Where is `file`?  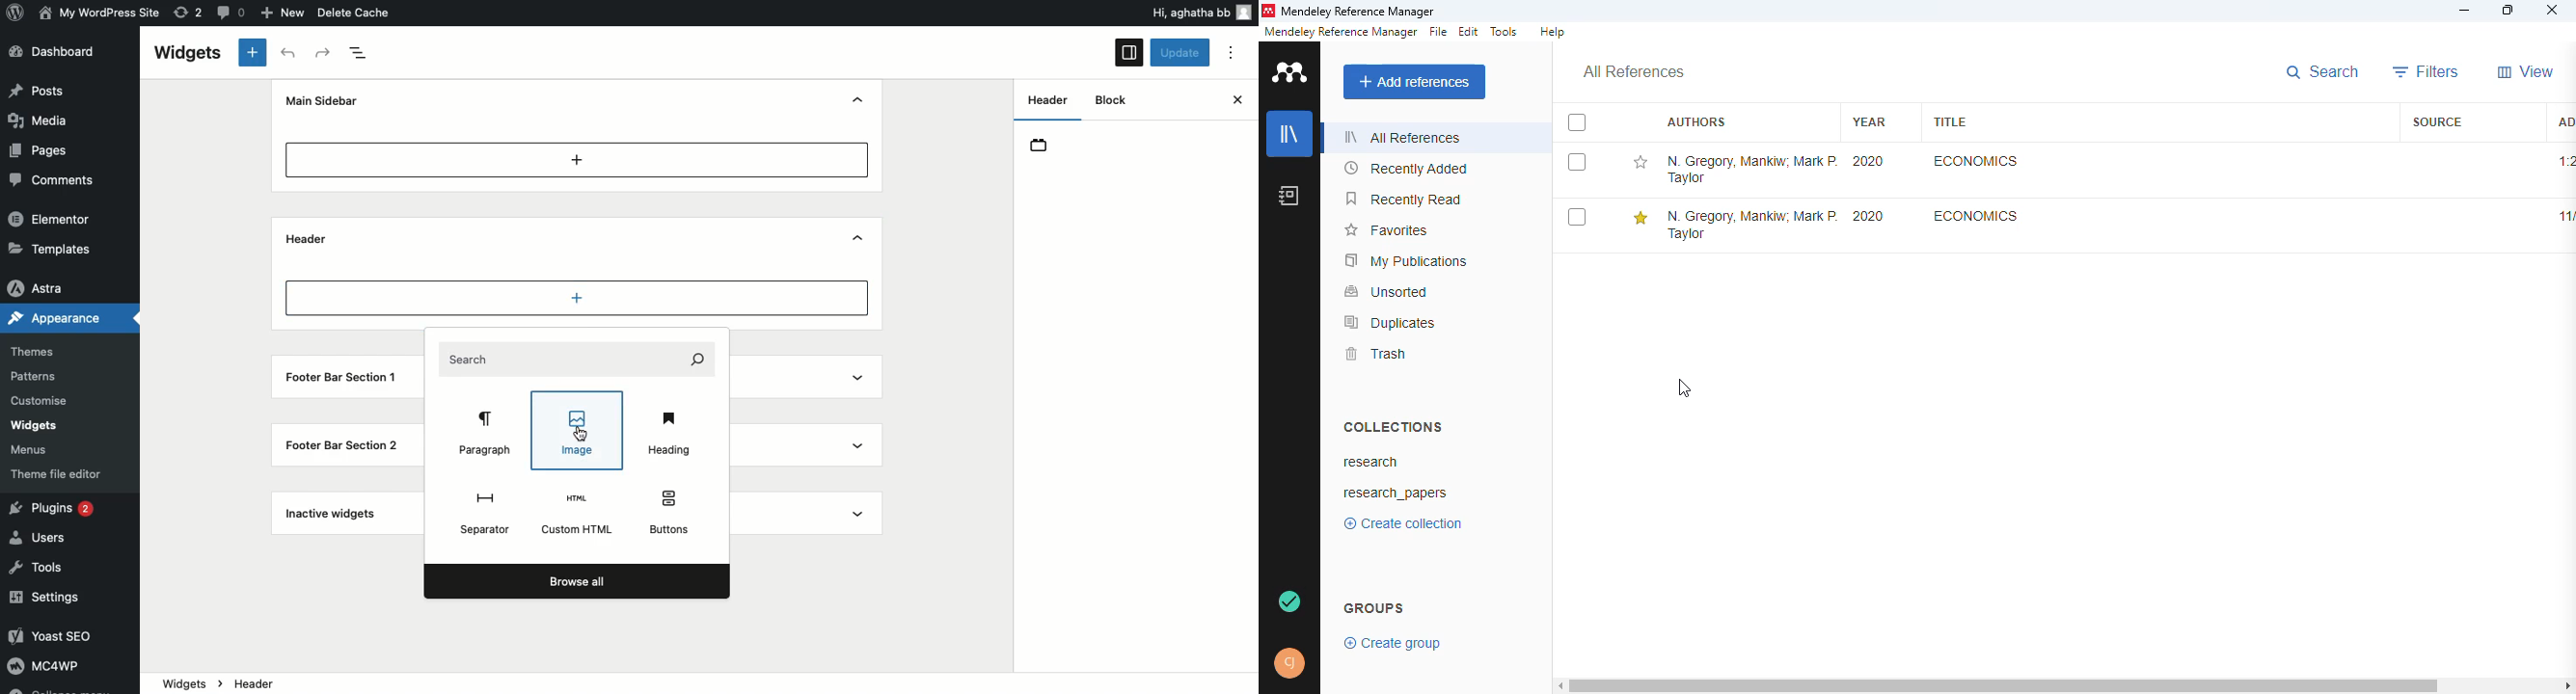 file is located at coordinates (1438, 31).